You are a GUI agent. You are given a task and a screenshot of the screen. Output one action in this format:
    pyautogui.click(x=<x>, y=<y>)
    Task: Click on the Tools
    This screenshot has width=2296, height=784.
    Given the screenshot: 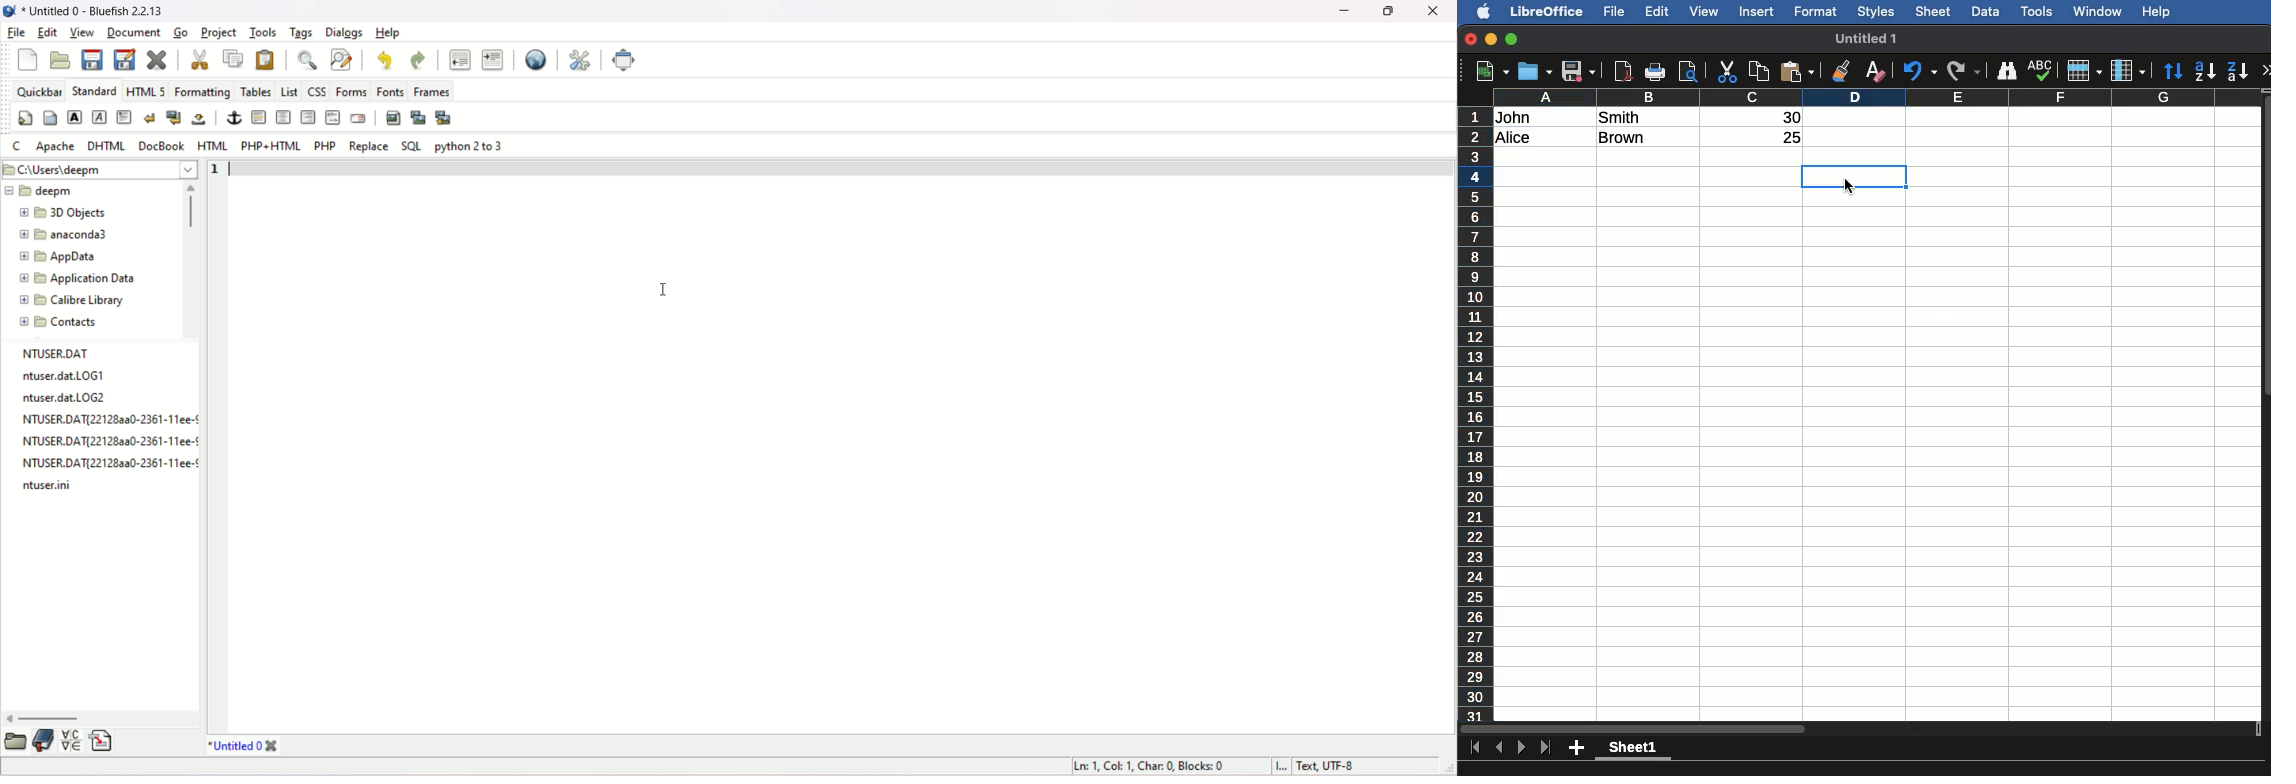 What is the action you would take?
    pyautogui.click(x=2038, y=12)
    